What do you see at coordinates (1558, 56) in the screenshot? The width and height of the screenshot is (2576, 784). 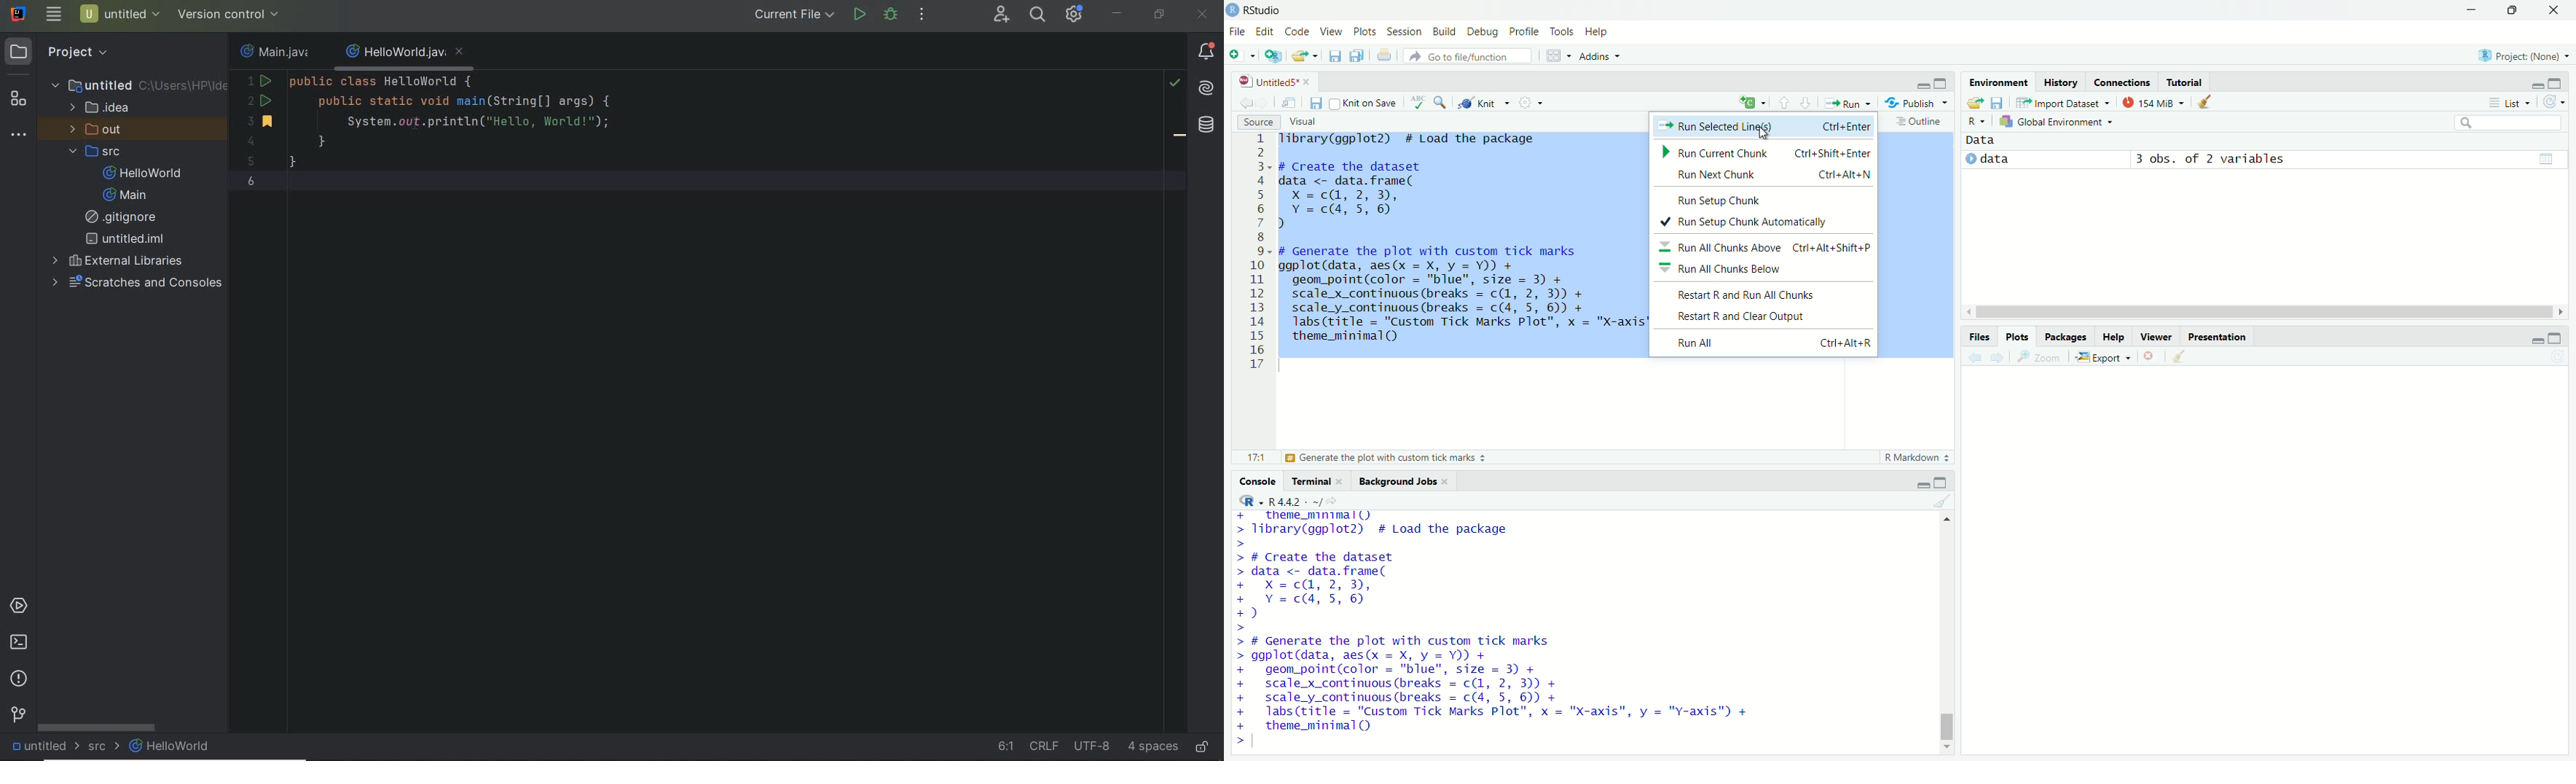 I see `workspace panes` at bounding box center [1558, 56].